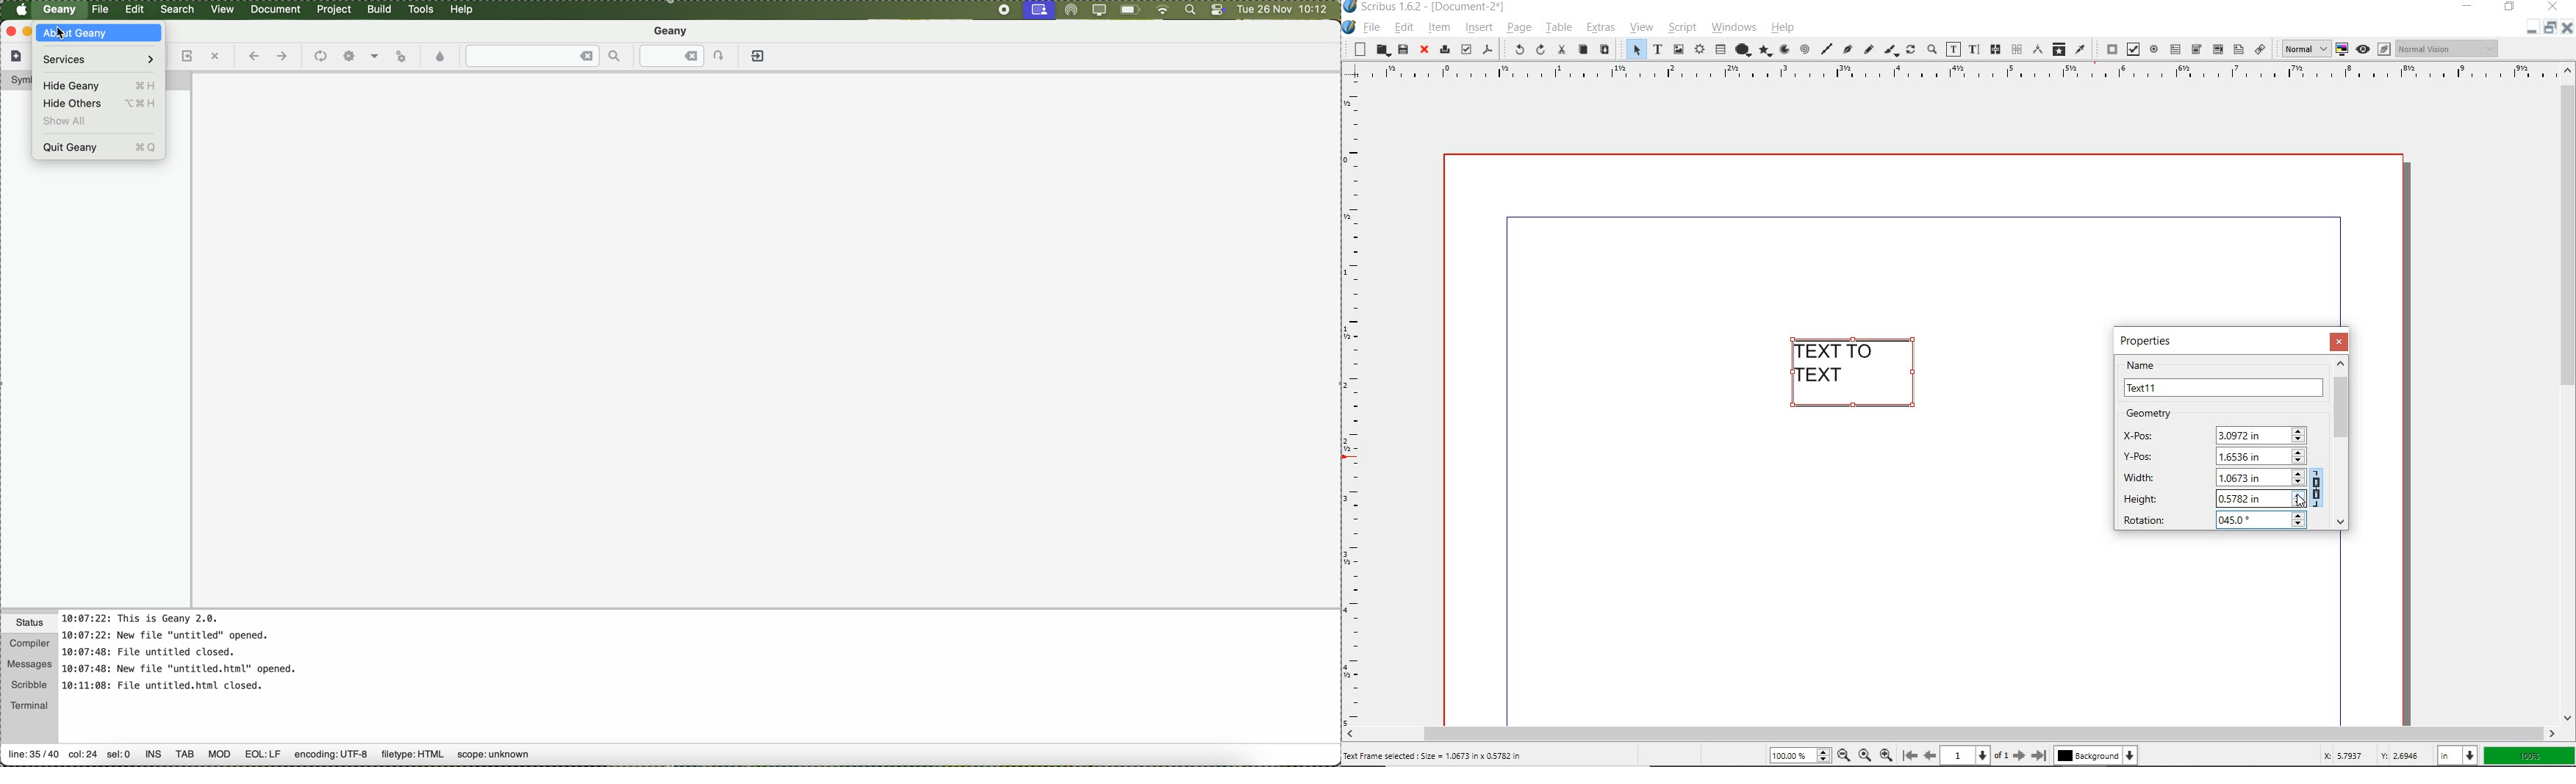  Describe the element at coordinates (1953, 48) in the screenshot. I see `edit contents of frame` at that location.